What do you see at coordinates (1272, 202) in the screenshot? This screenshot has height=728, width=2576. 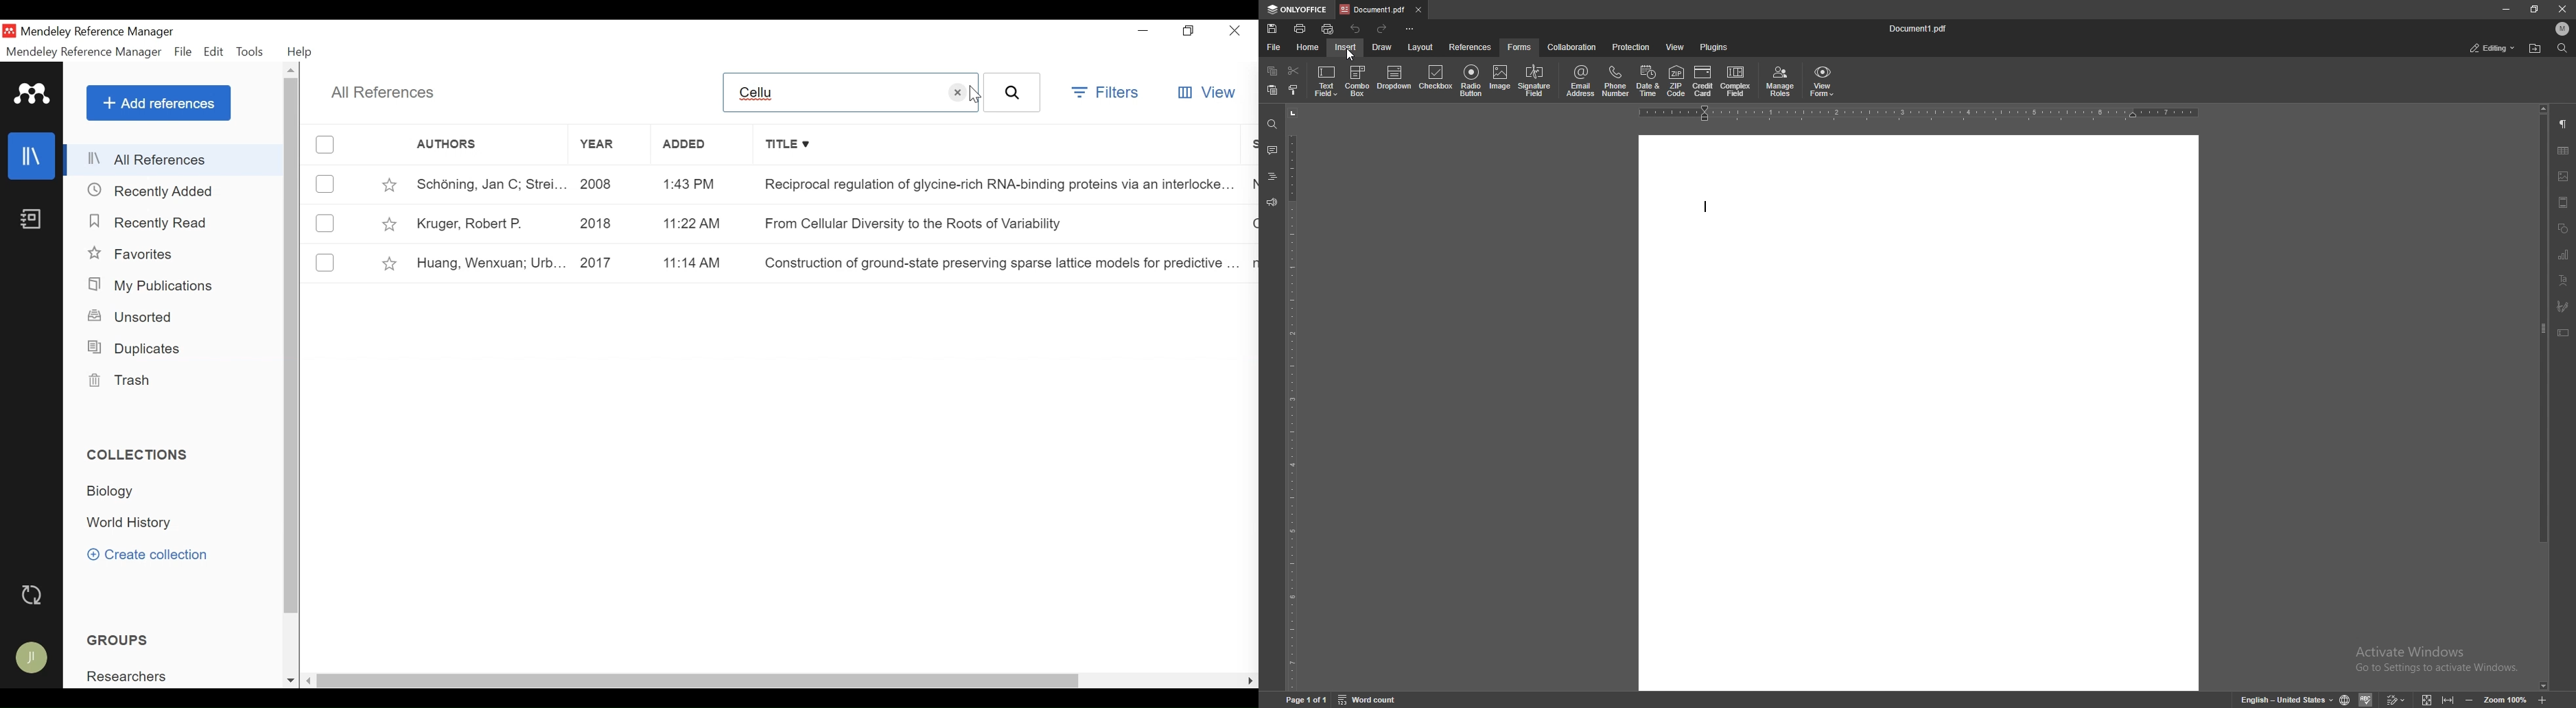 I see `feedback` at bounding box center [1272, 202].